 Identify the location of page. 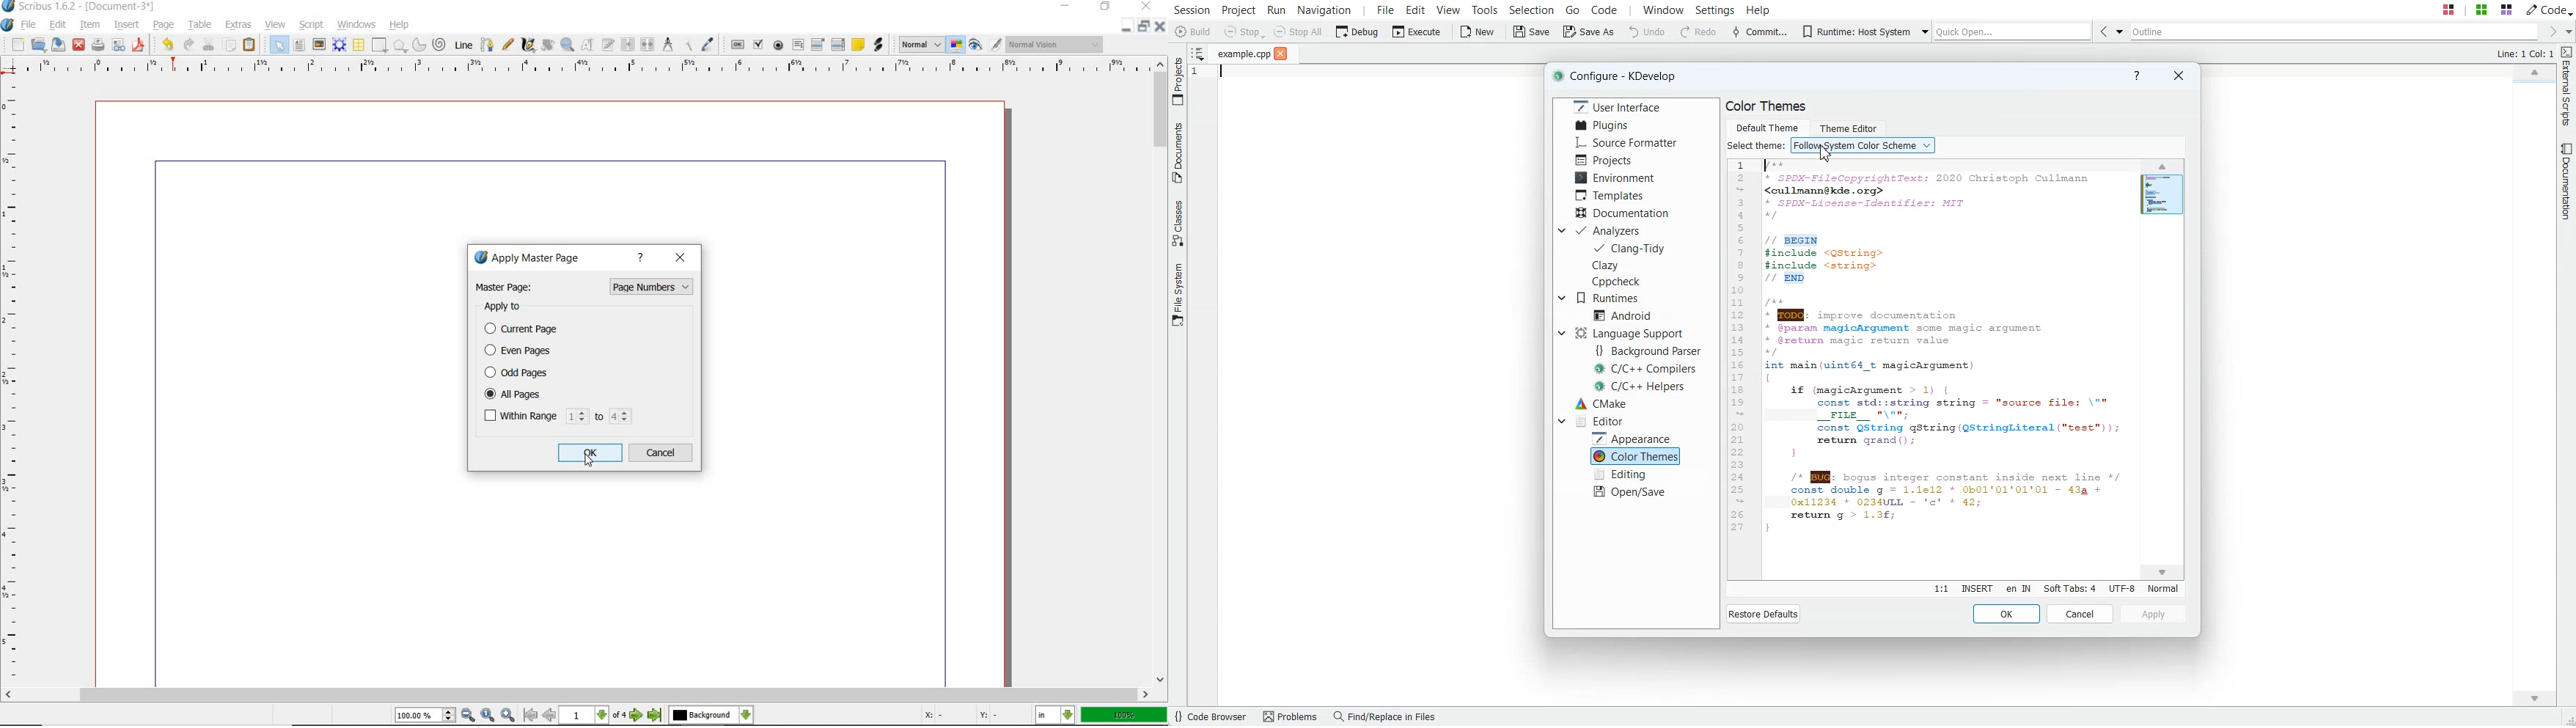
(161, 24).